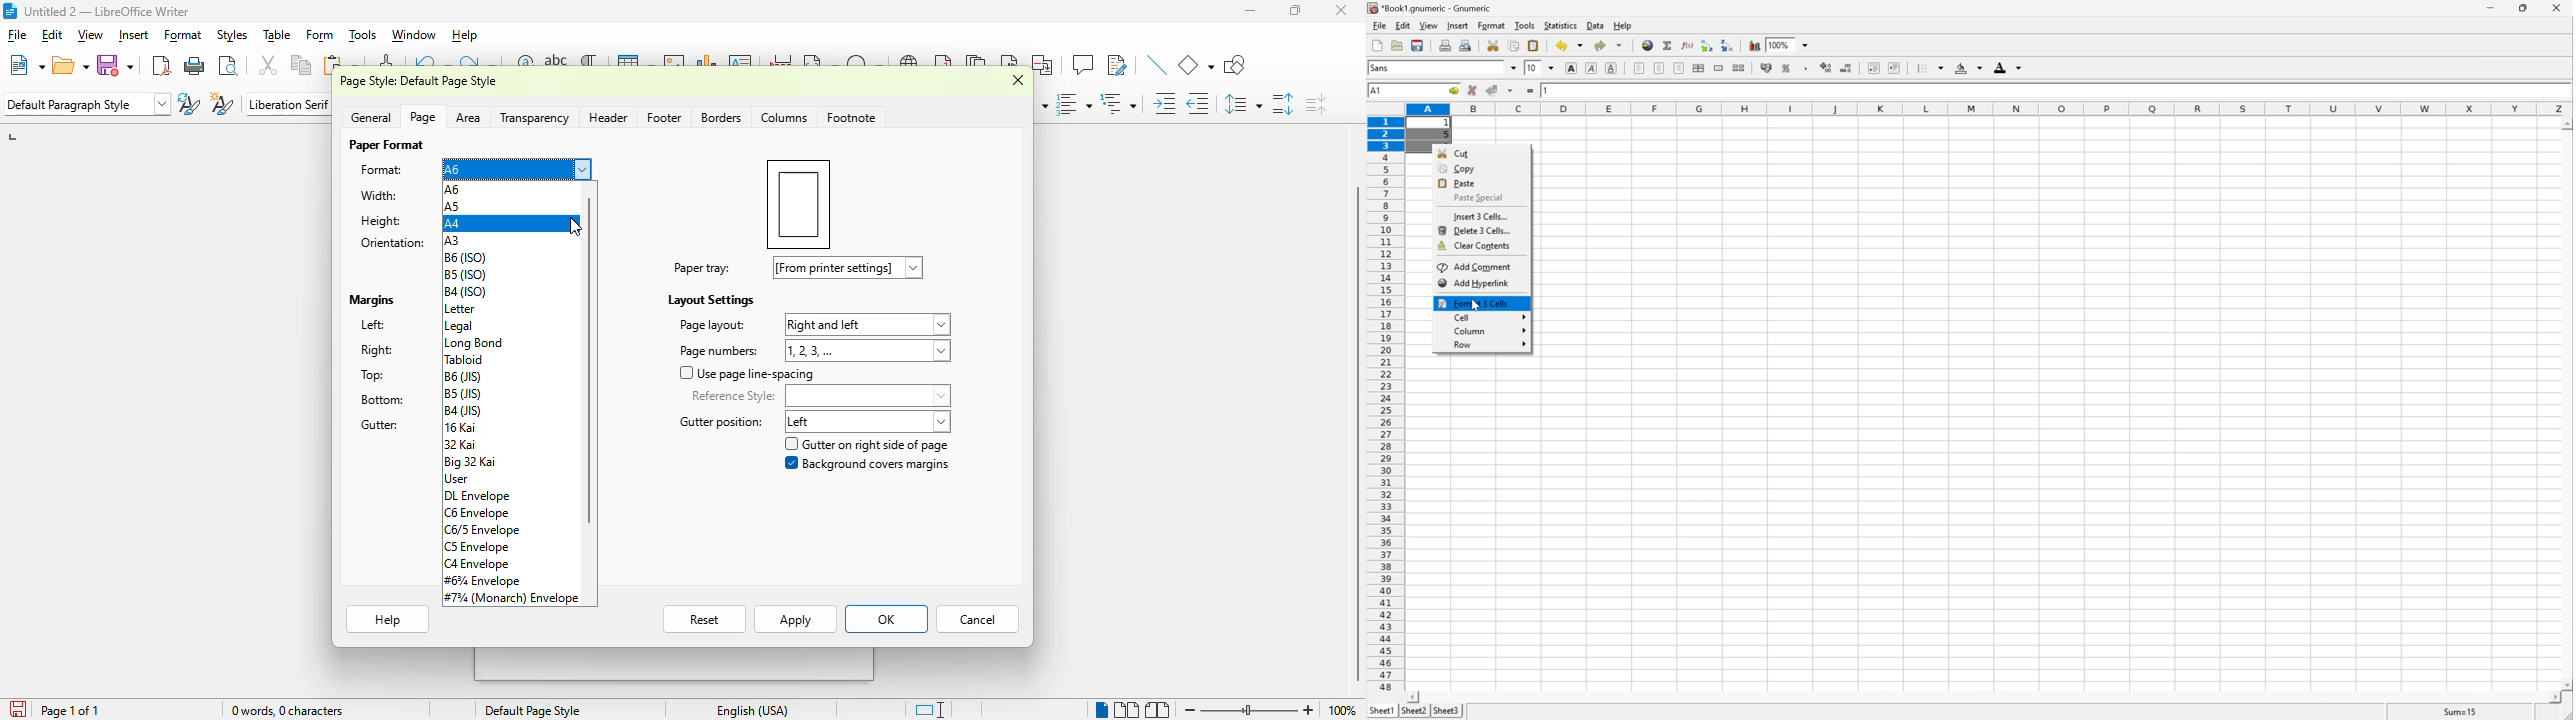  Describe the element at coordinates (418, 81) in the screenshot. I see `page style: default page style` at that location.